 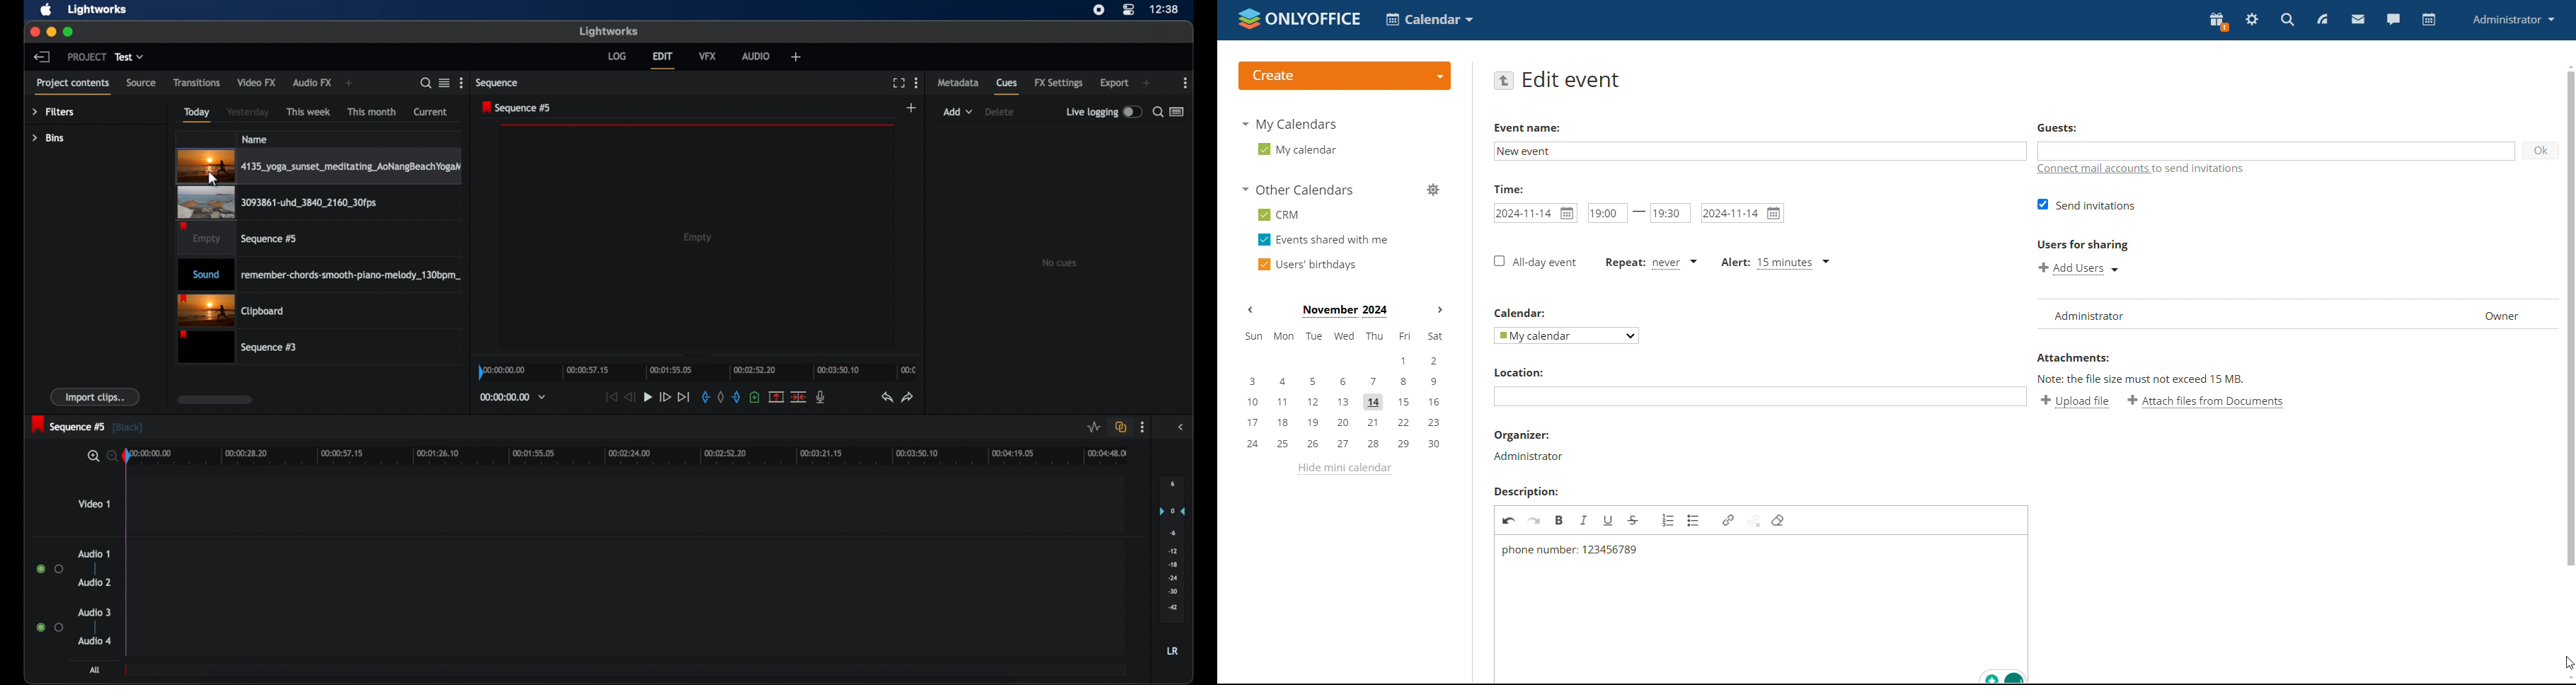 I want to click on logo, so click(x=1343, y=75).